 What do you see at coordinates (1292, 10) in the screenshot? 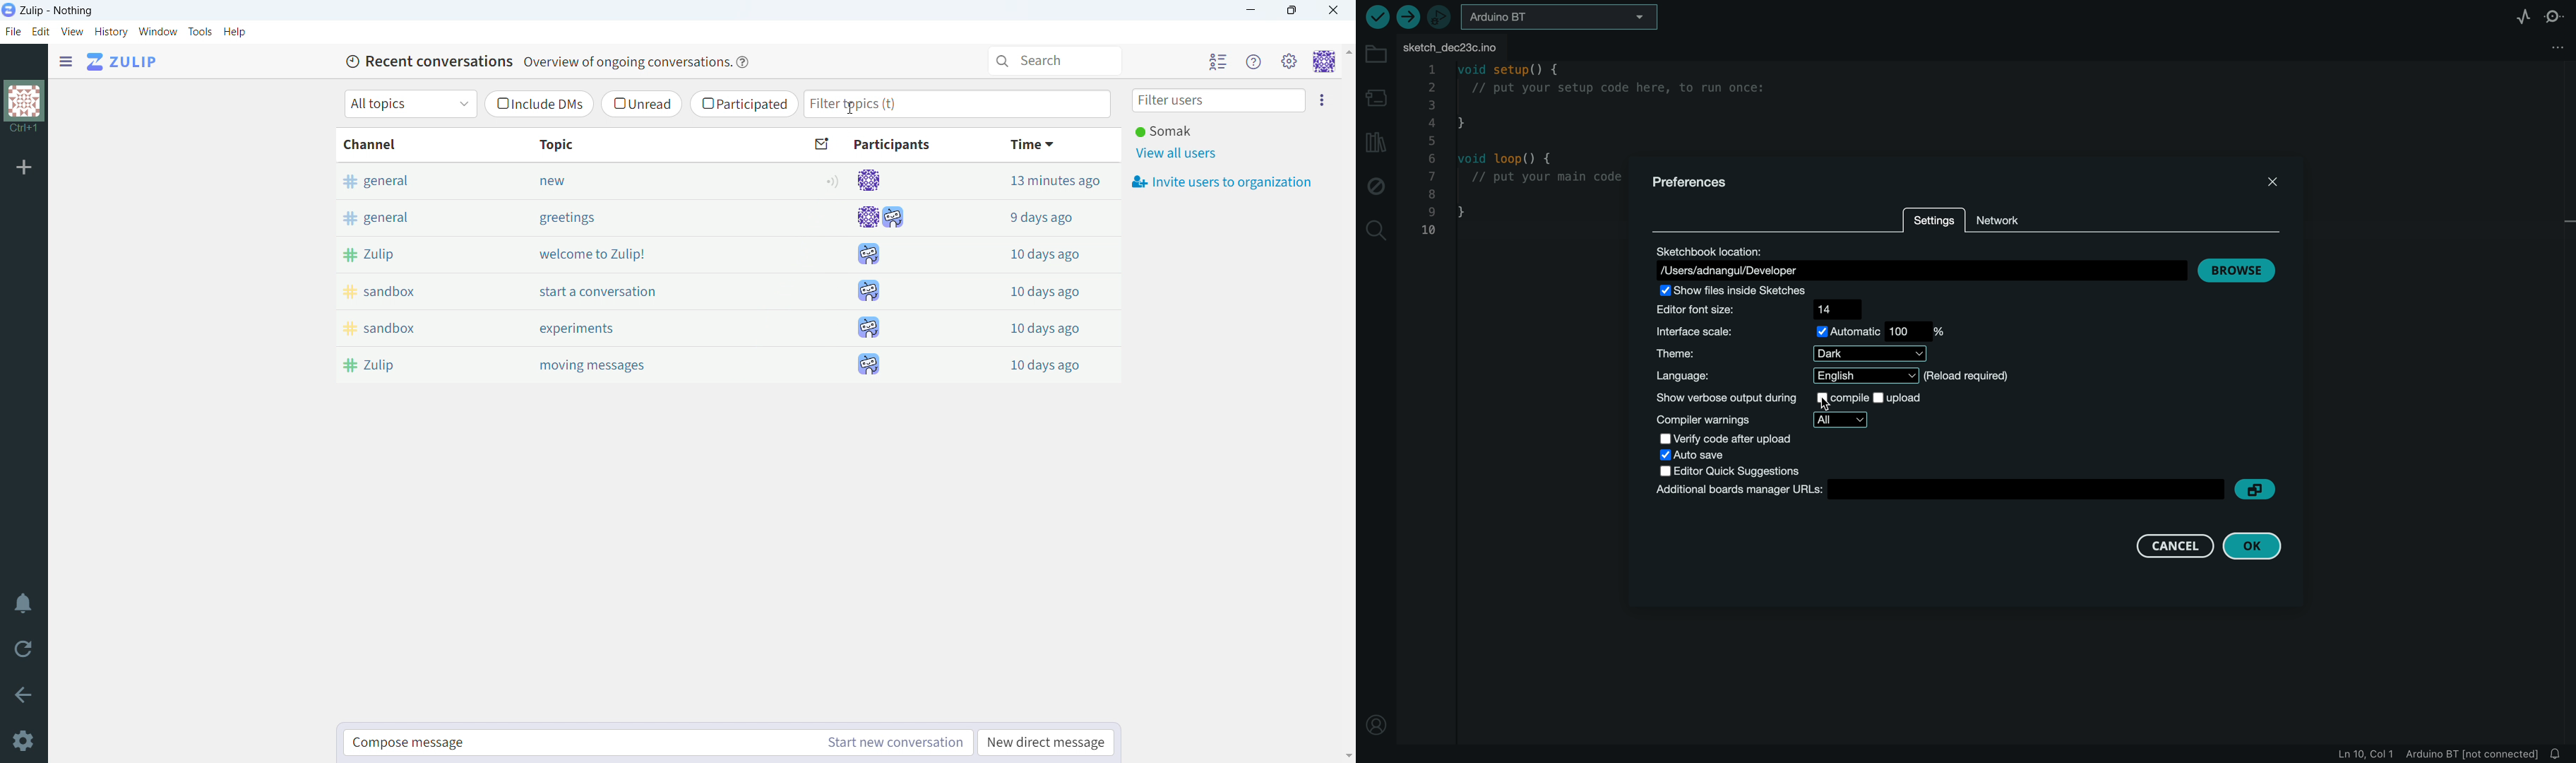
I see `maximize` at bounding box center [1292, 10].